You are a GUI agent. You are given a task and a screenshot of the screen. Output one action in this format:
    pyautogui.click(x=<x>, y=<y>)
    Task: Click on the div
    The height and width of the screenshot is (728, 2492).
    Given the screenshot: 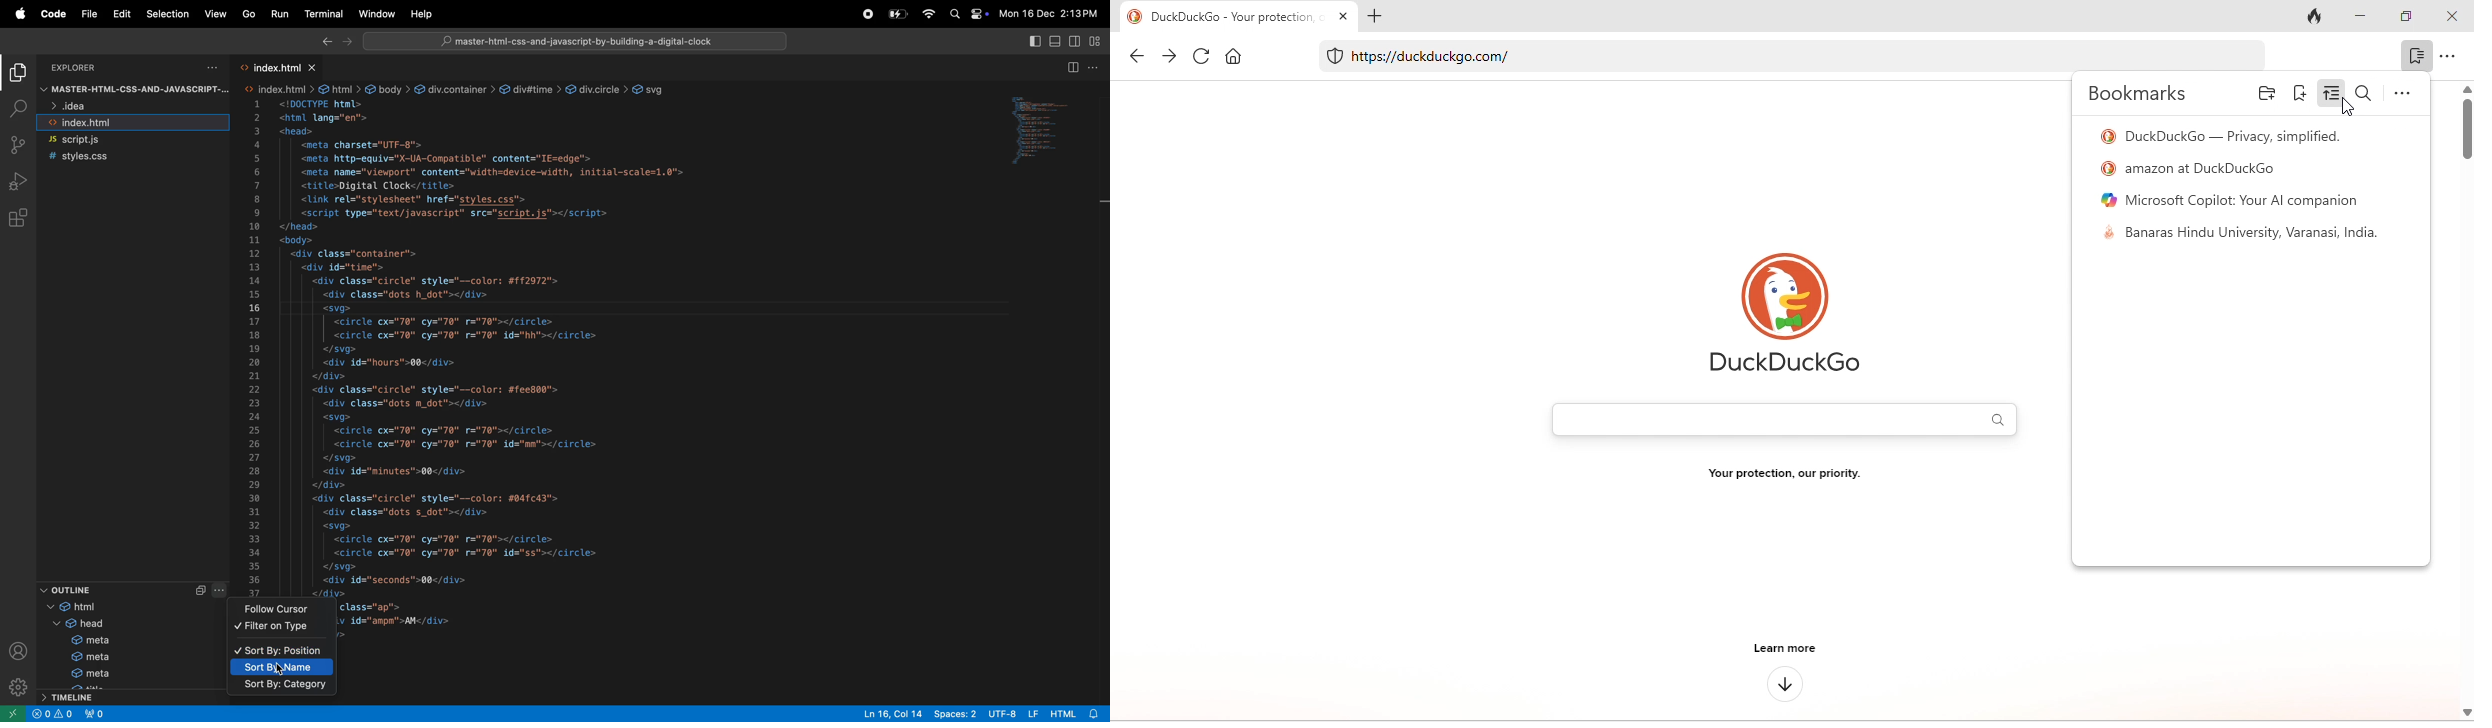 What is the action you would take?
    pyautogui.click(x=597, y=90)
    